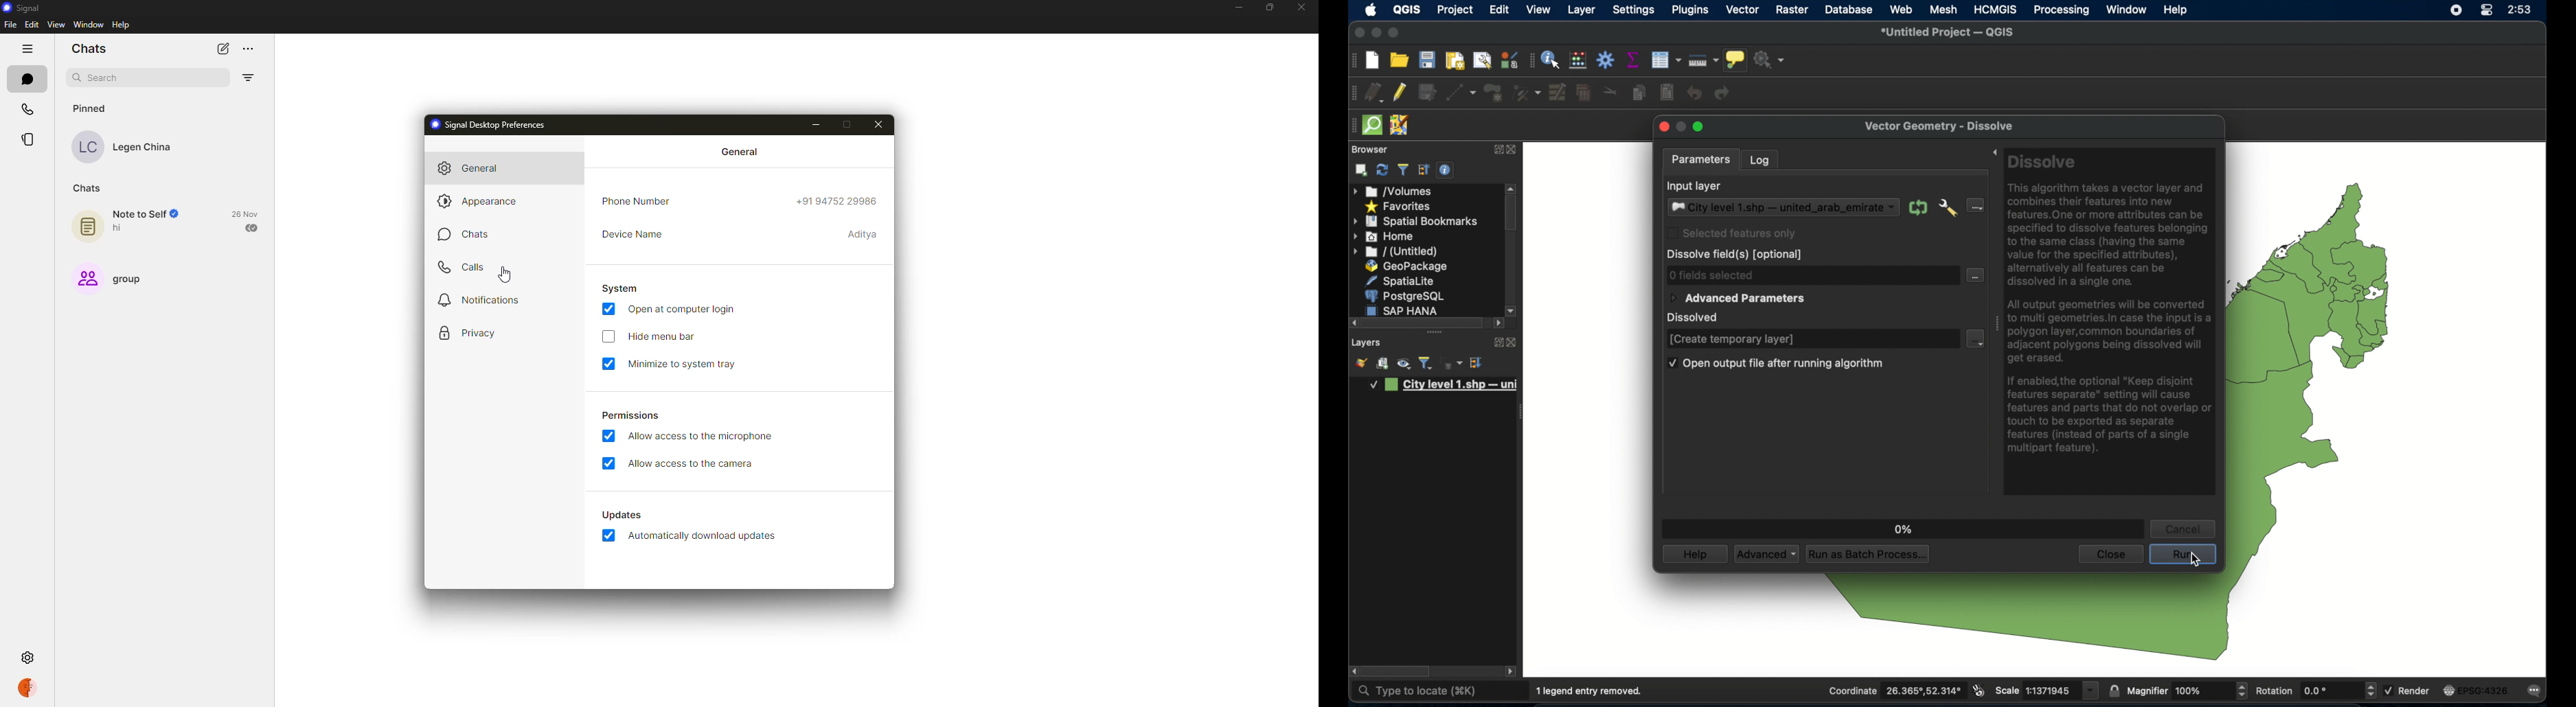  What do you see at coordinates (742, 150) in the screenshot?
I see `general` at bounding box center [742, 150].